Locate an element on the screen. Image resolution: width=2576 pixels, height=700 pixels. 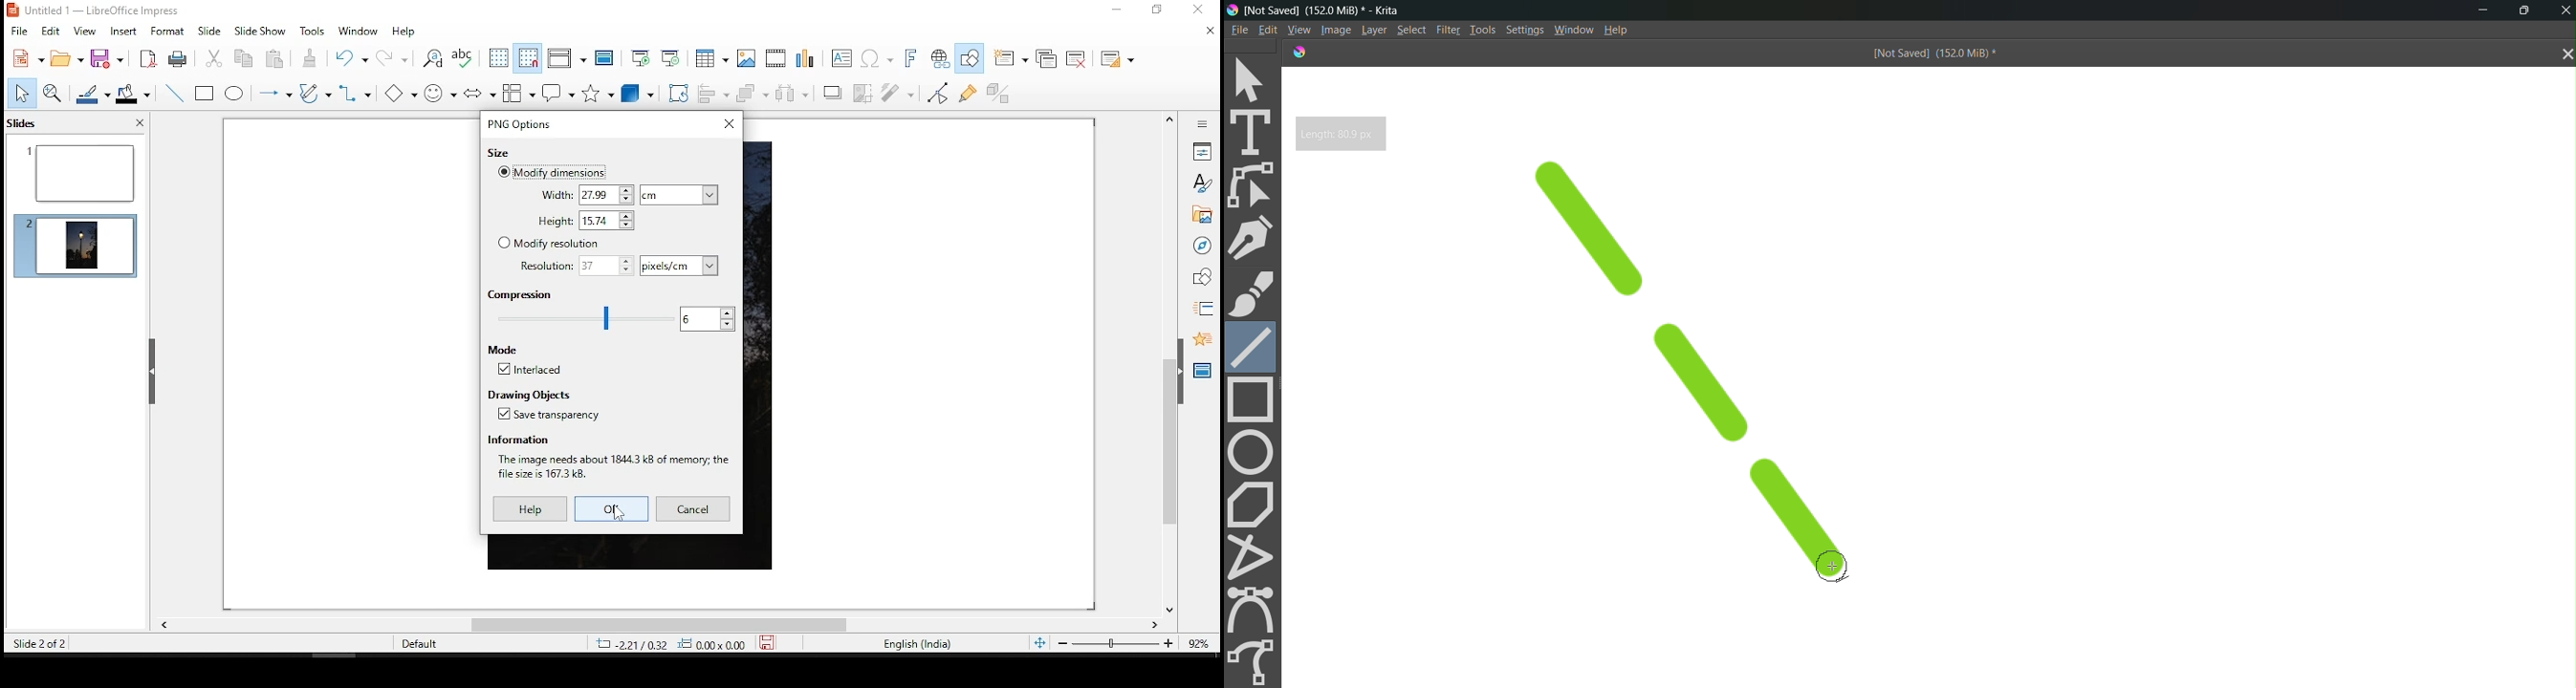
acrobat as pdf is located at coordinates (148, 58).